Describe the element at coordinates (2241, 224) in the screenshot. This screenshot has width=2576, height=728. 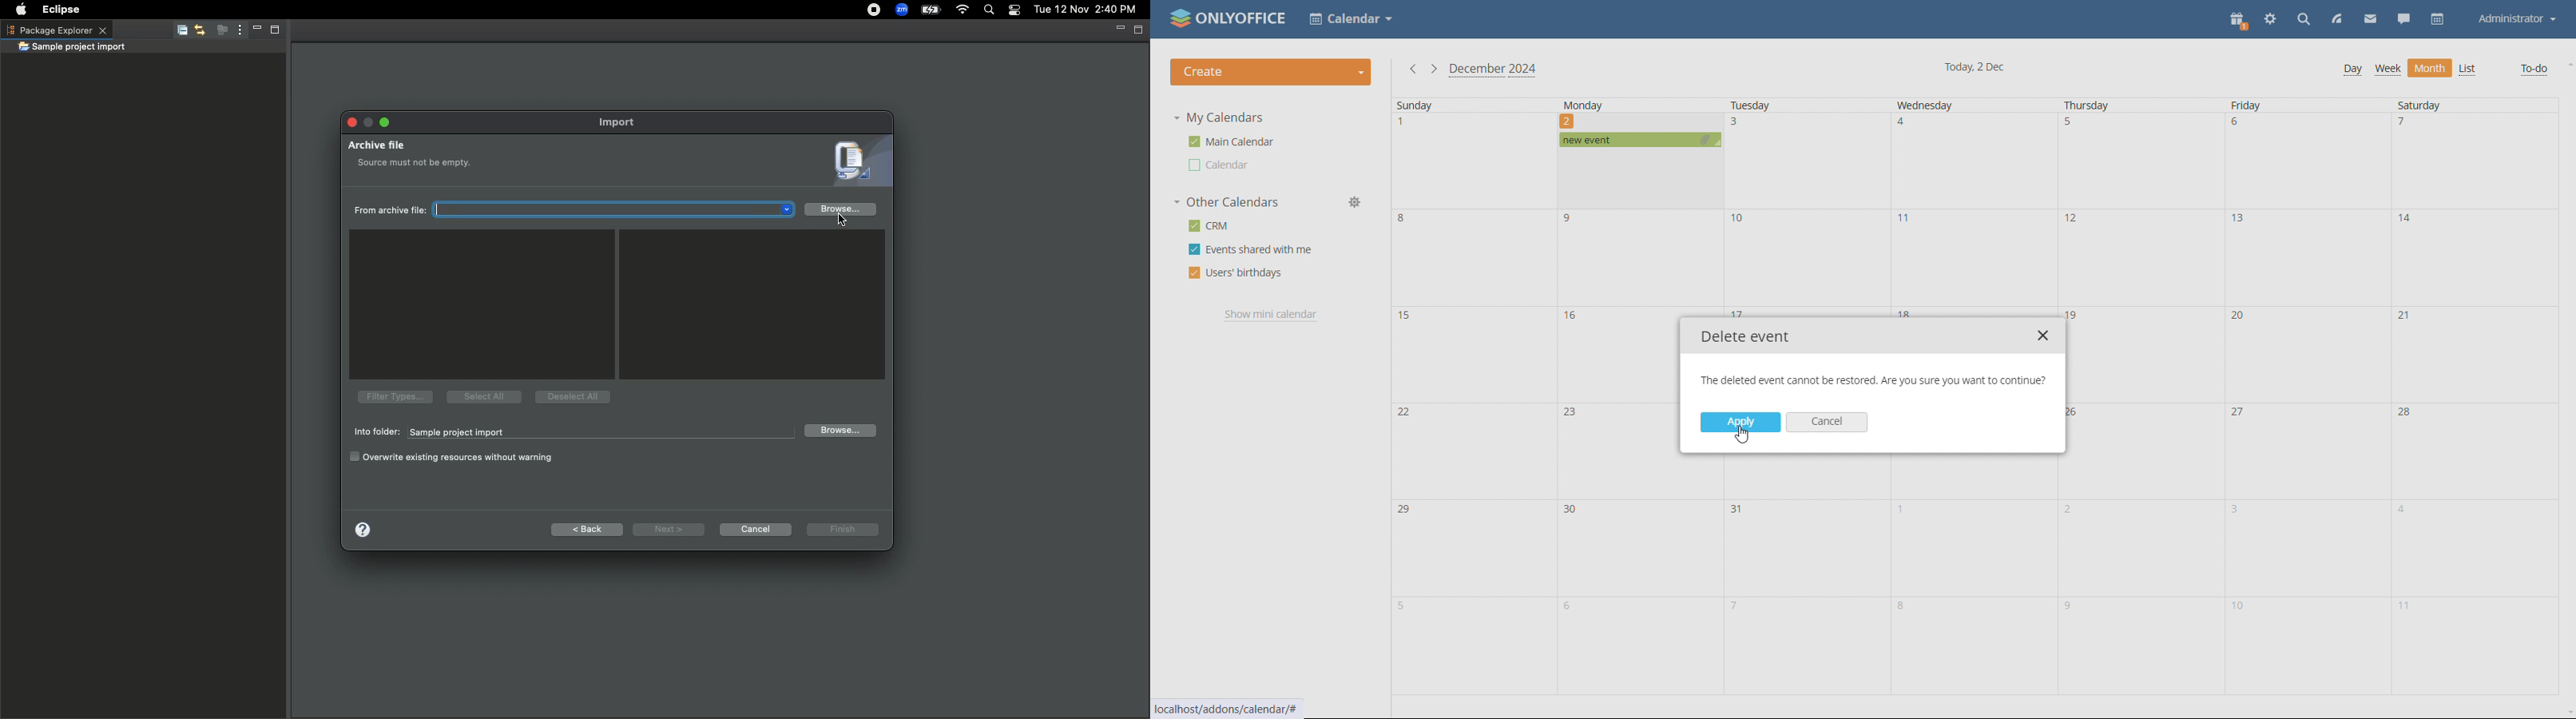
I see `13` at that location.